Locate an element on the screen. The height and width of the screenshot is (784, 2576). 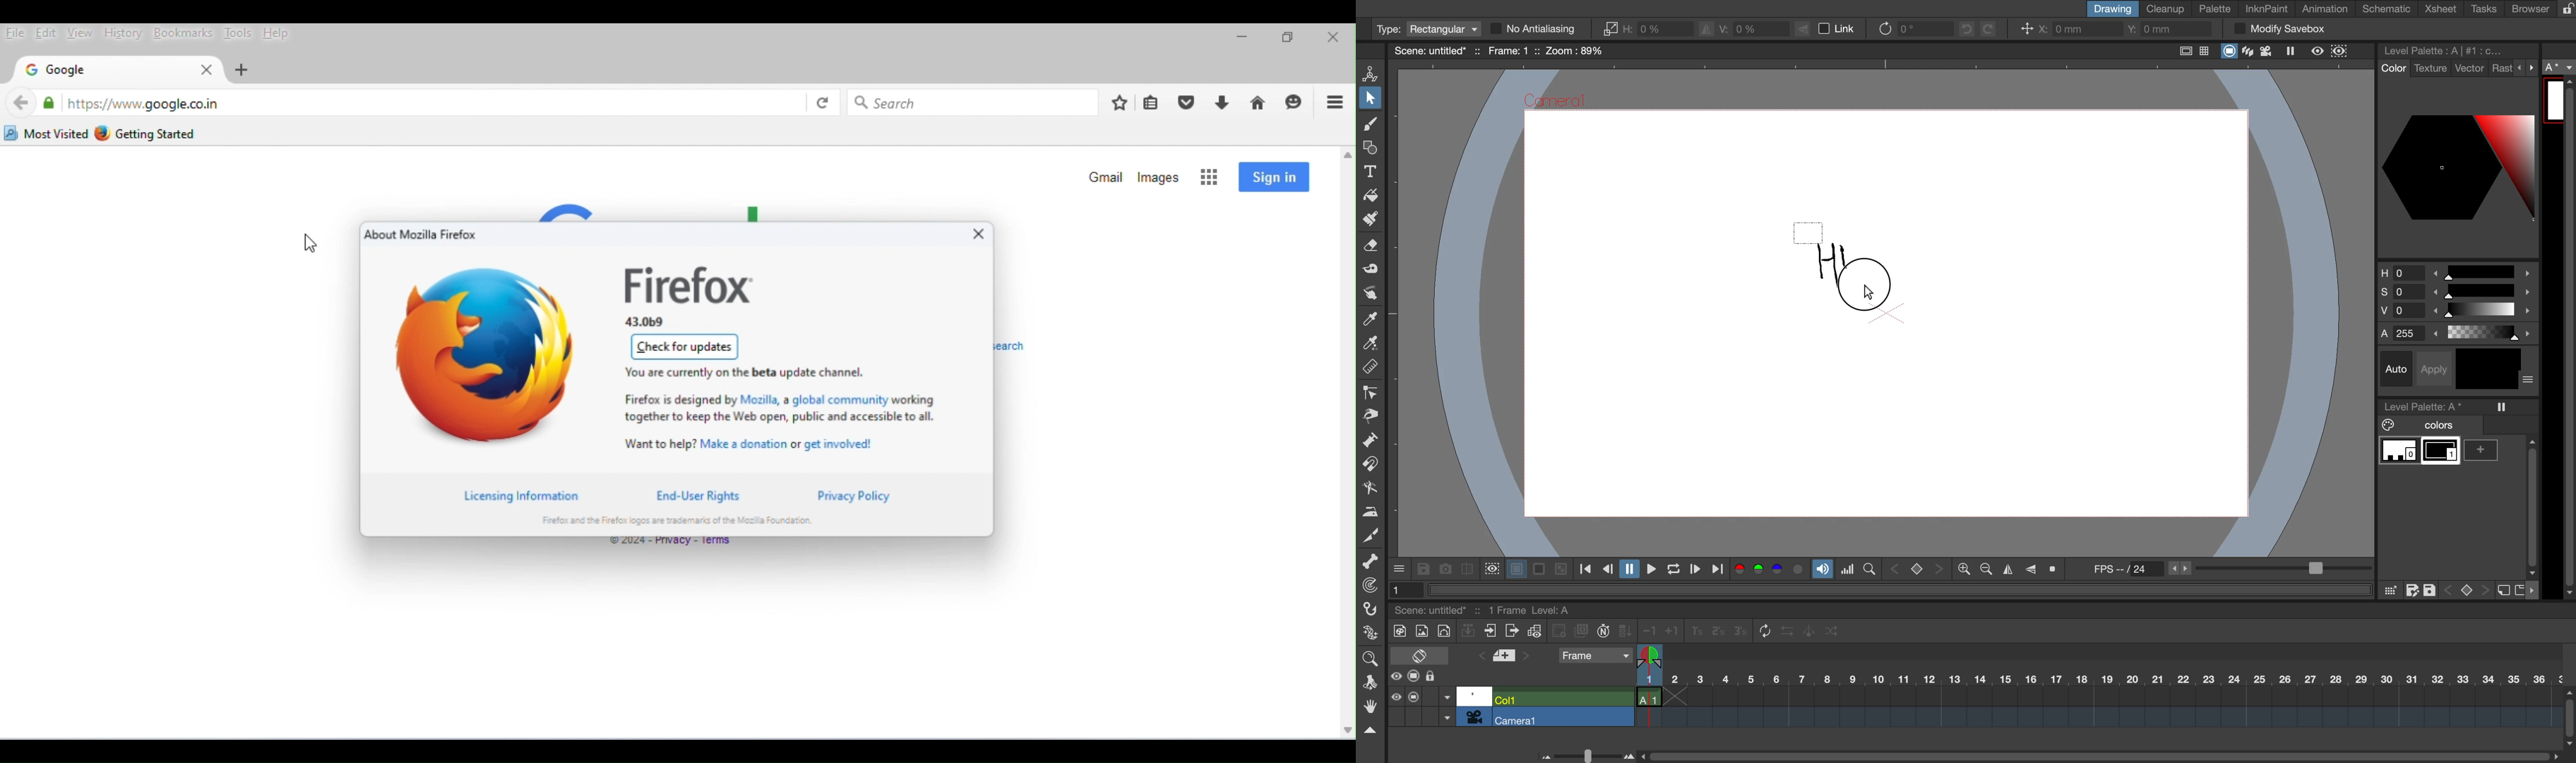
geometric tool is located at coordinates (1370, 149).